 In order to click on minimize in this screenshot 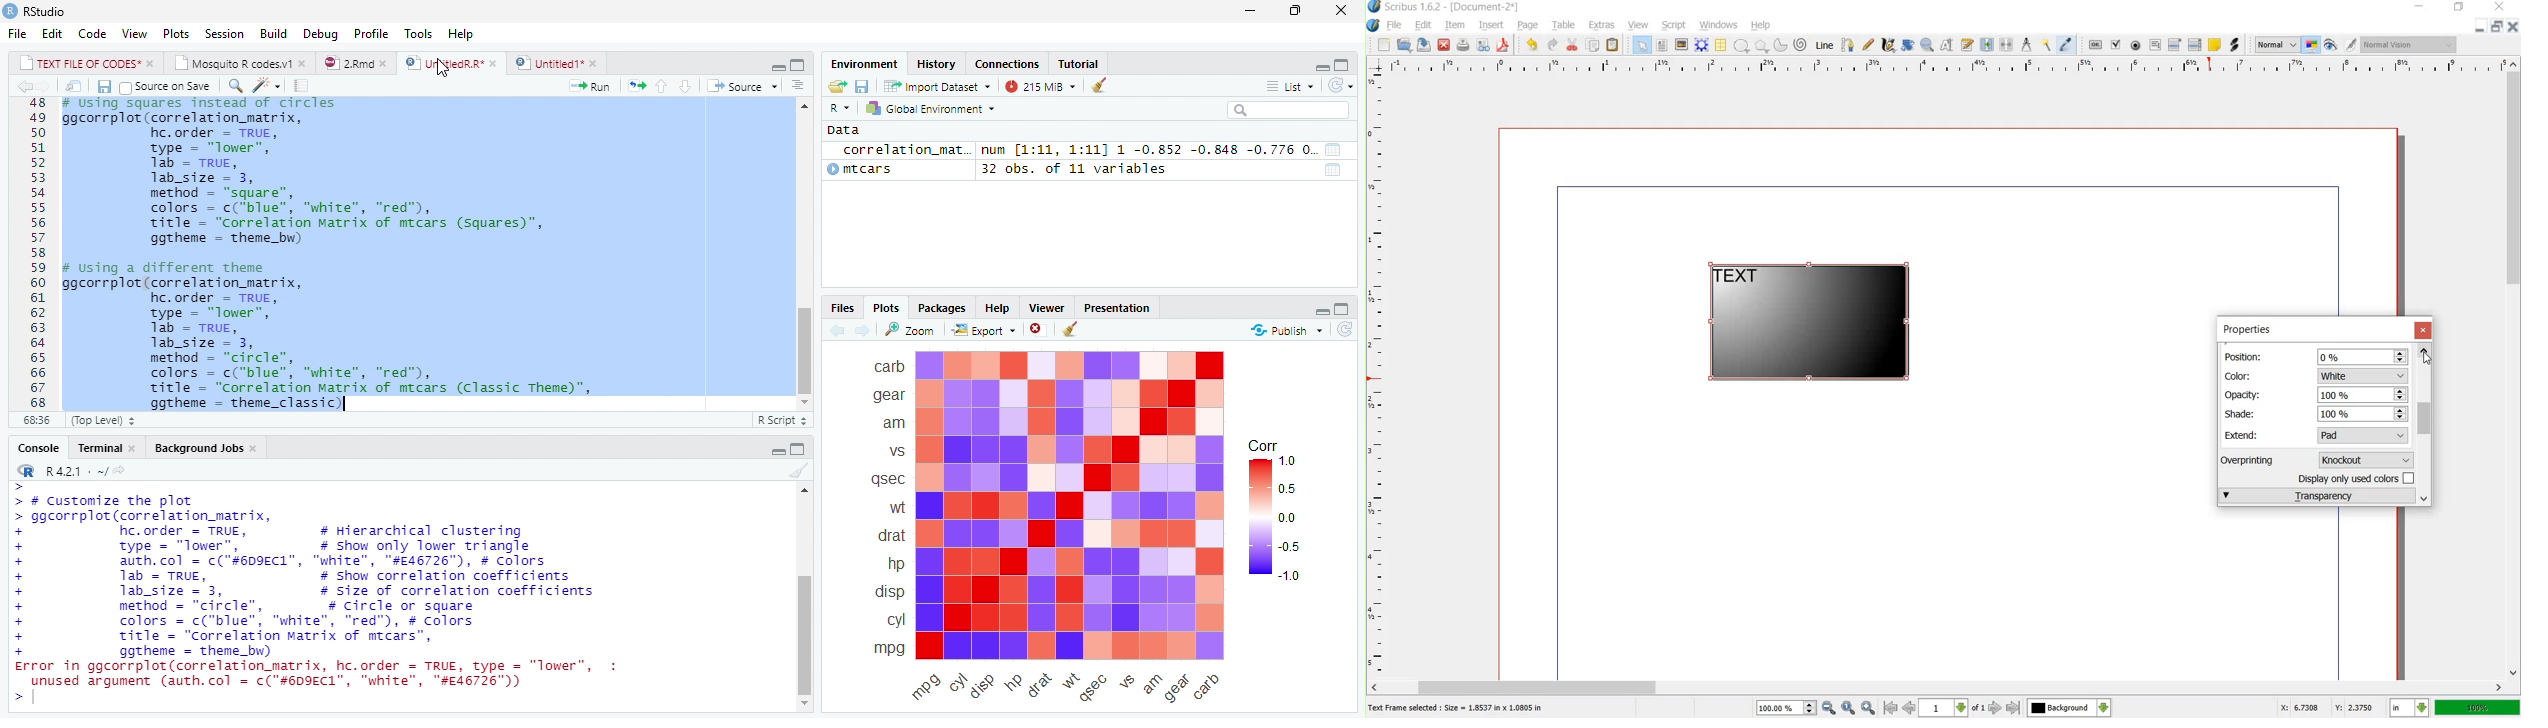, I will do `click(1249, 13)`.